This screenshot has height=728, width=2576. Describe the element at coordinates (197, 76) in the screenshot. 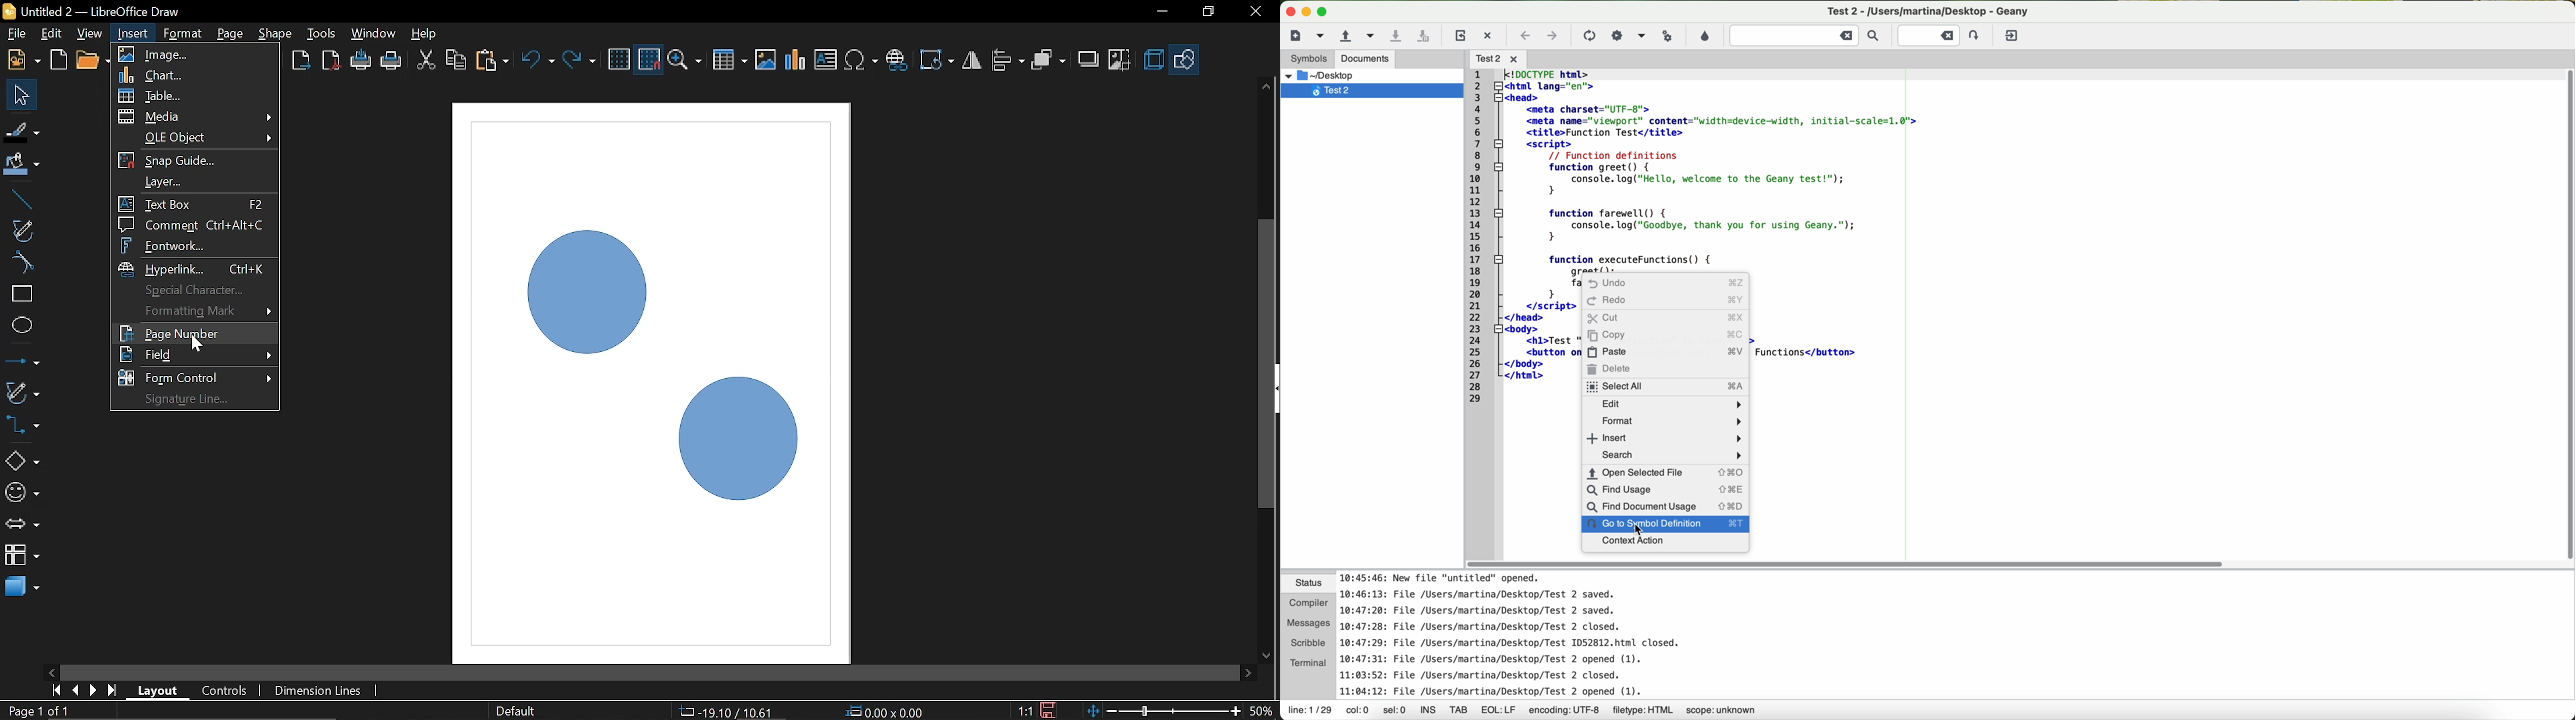

I see `CHart` at that location.